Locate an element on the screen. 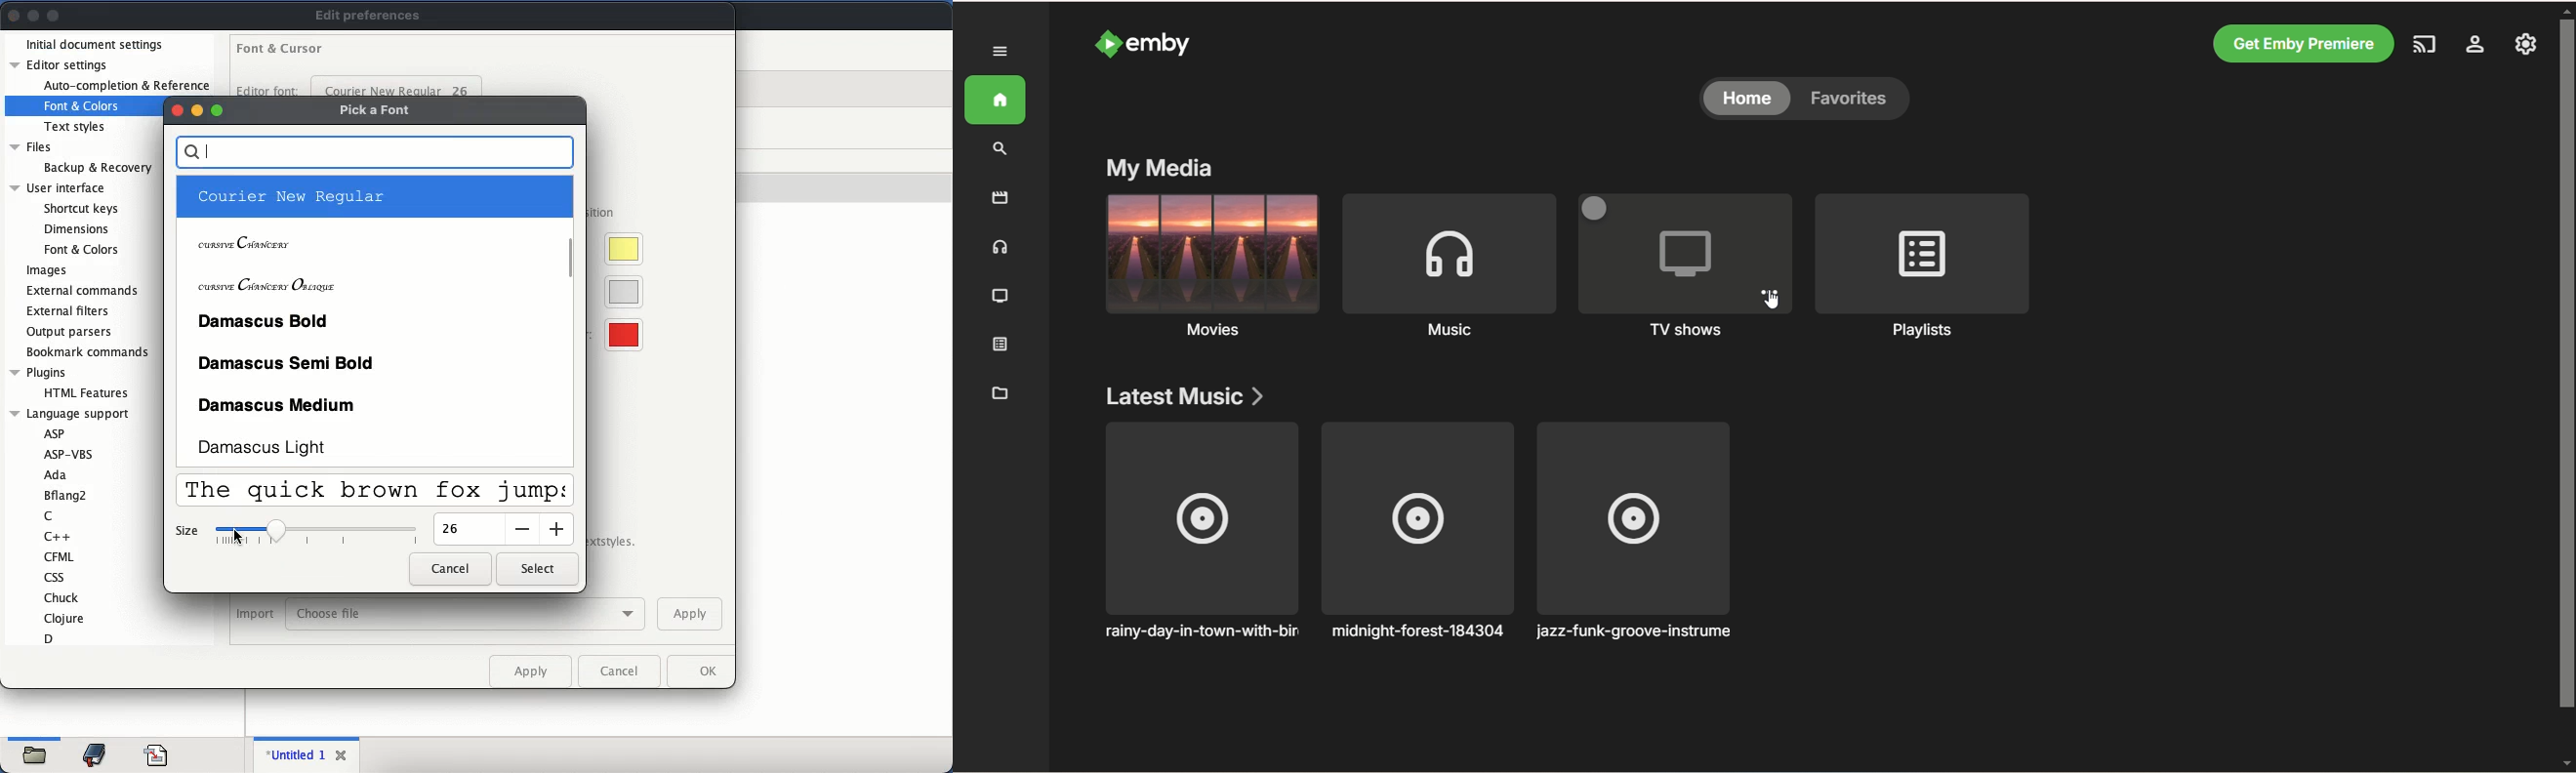 The height and width of the screenshot is (784, 2576). text styles is located at coordinates (77, 126).